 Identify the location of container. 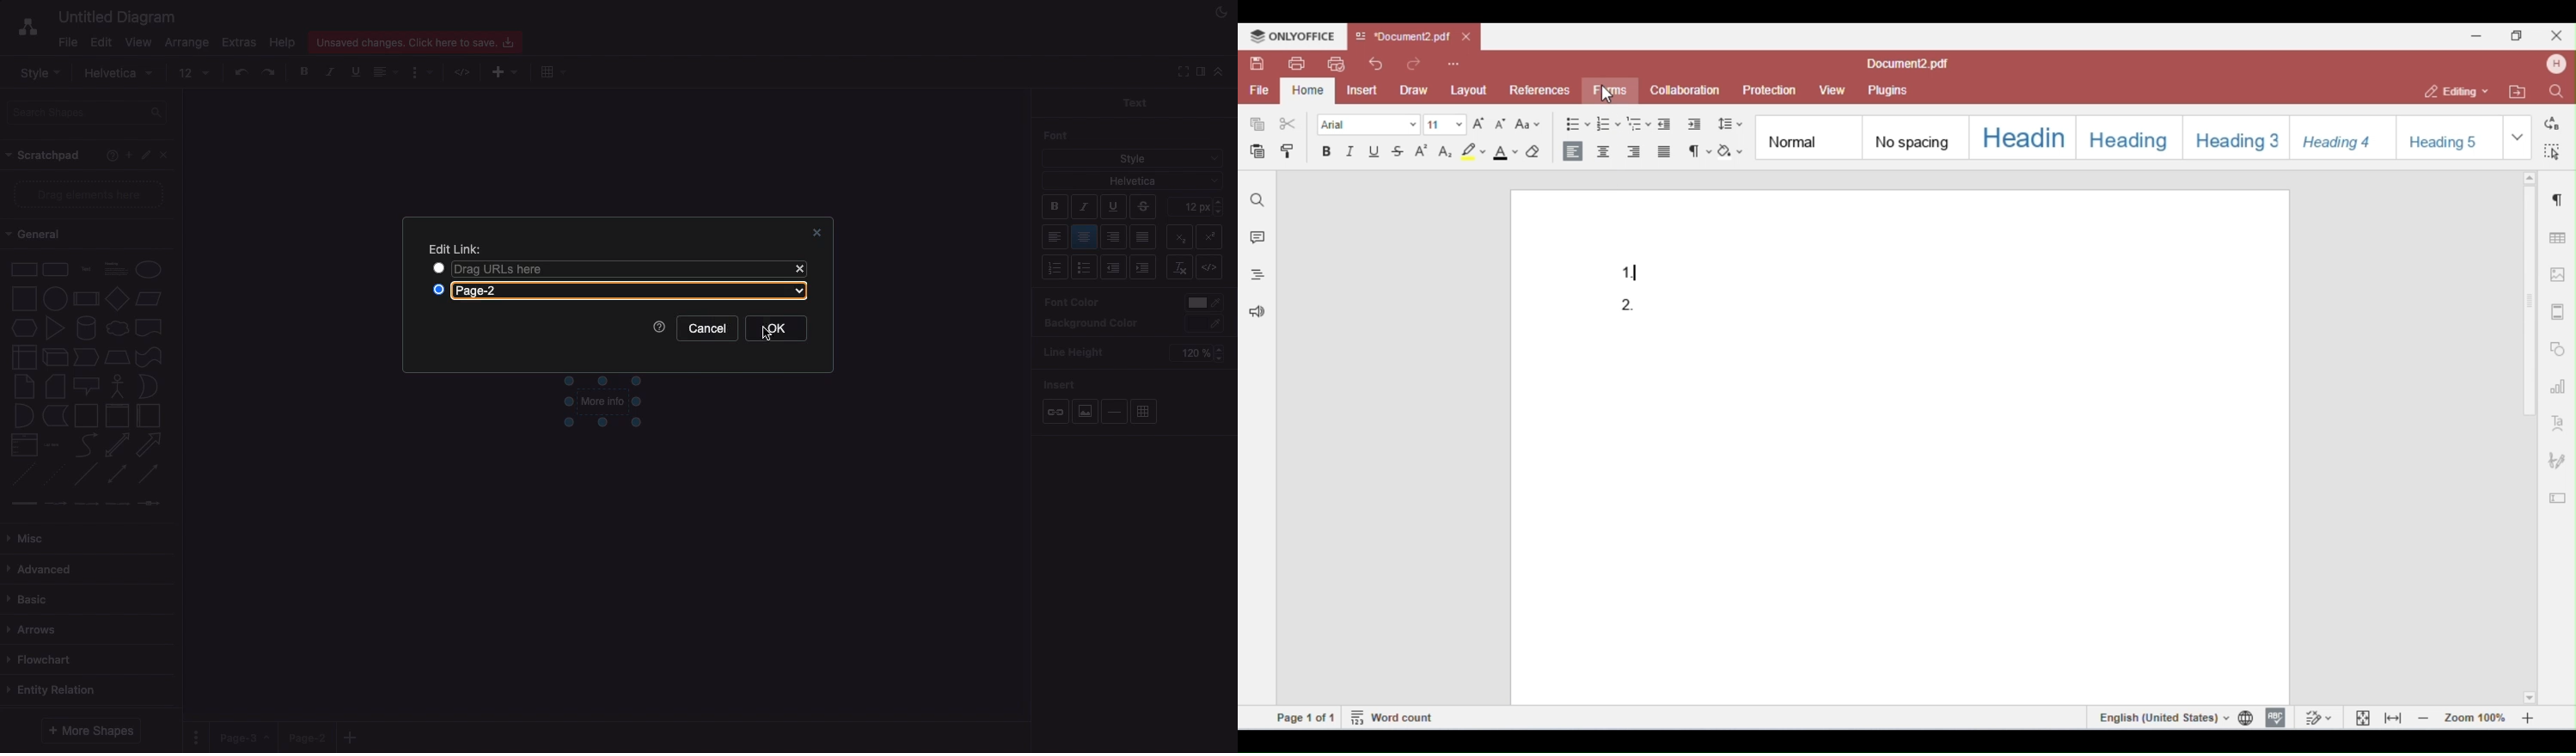
(86, 416).